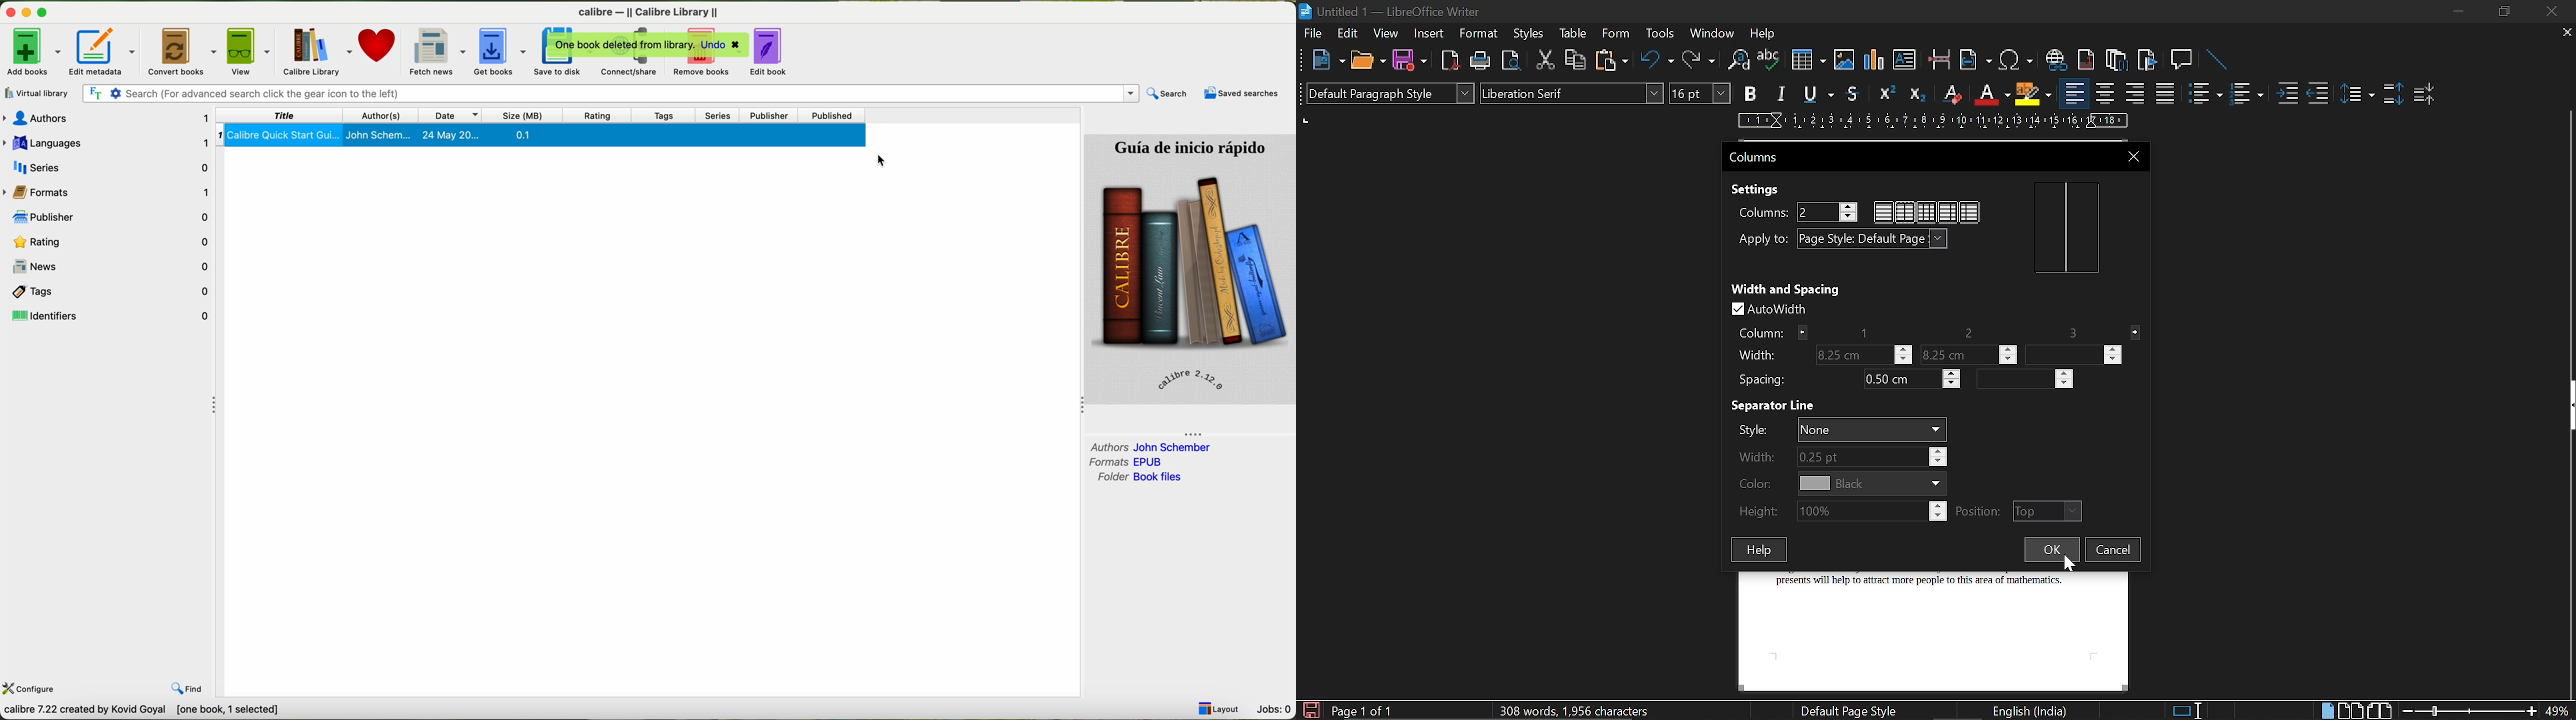 Image resolution: width=2576 pixels, height=728 pixels. Describe the element at coordinates (1276, 709) in the screenshot. I see `Jobs: 0` at that location.